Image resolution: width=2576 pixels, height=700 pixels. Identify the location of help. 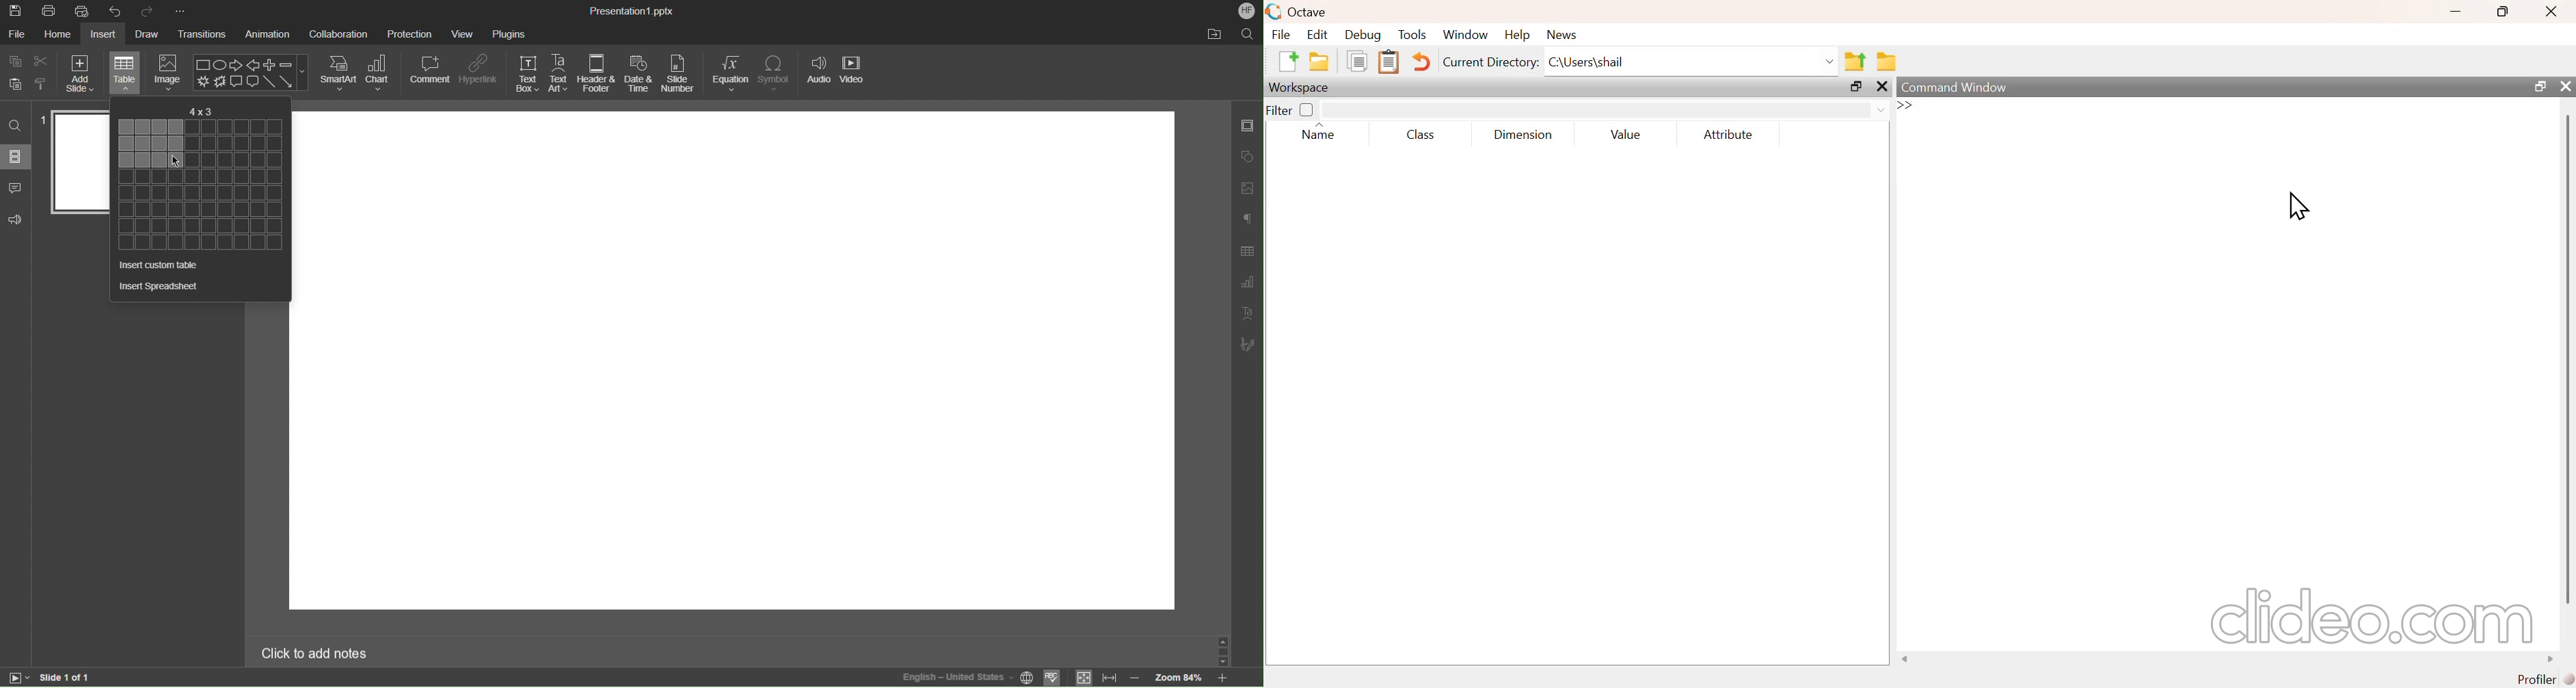
(1520, 35).